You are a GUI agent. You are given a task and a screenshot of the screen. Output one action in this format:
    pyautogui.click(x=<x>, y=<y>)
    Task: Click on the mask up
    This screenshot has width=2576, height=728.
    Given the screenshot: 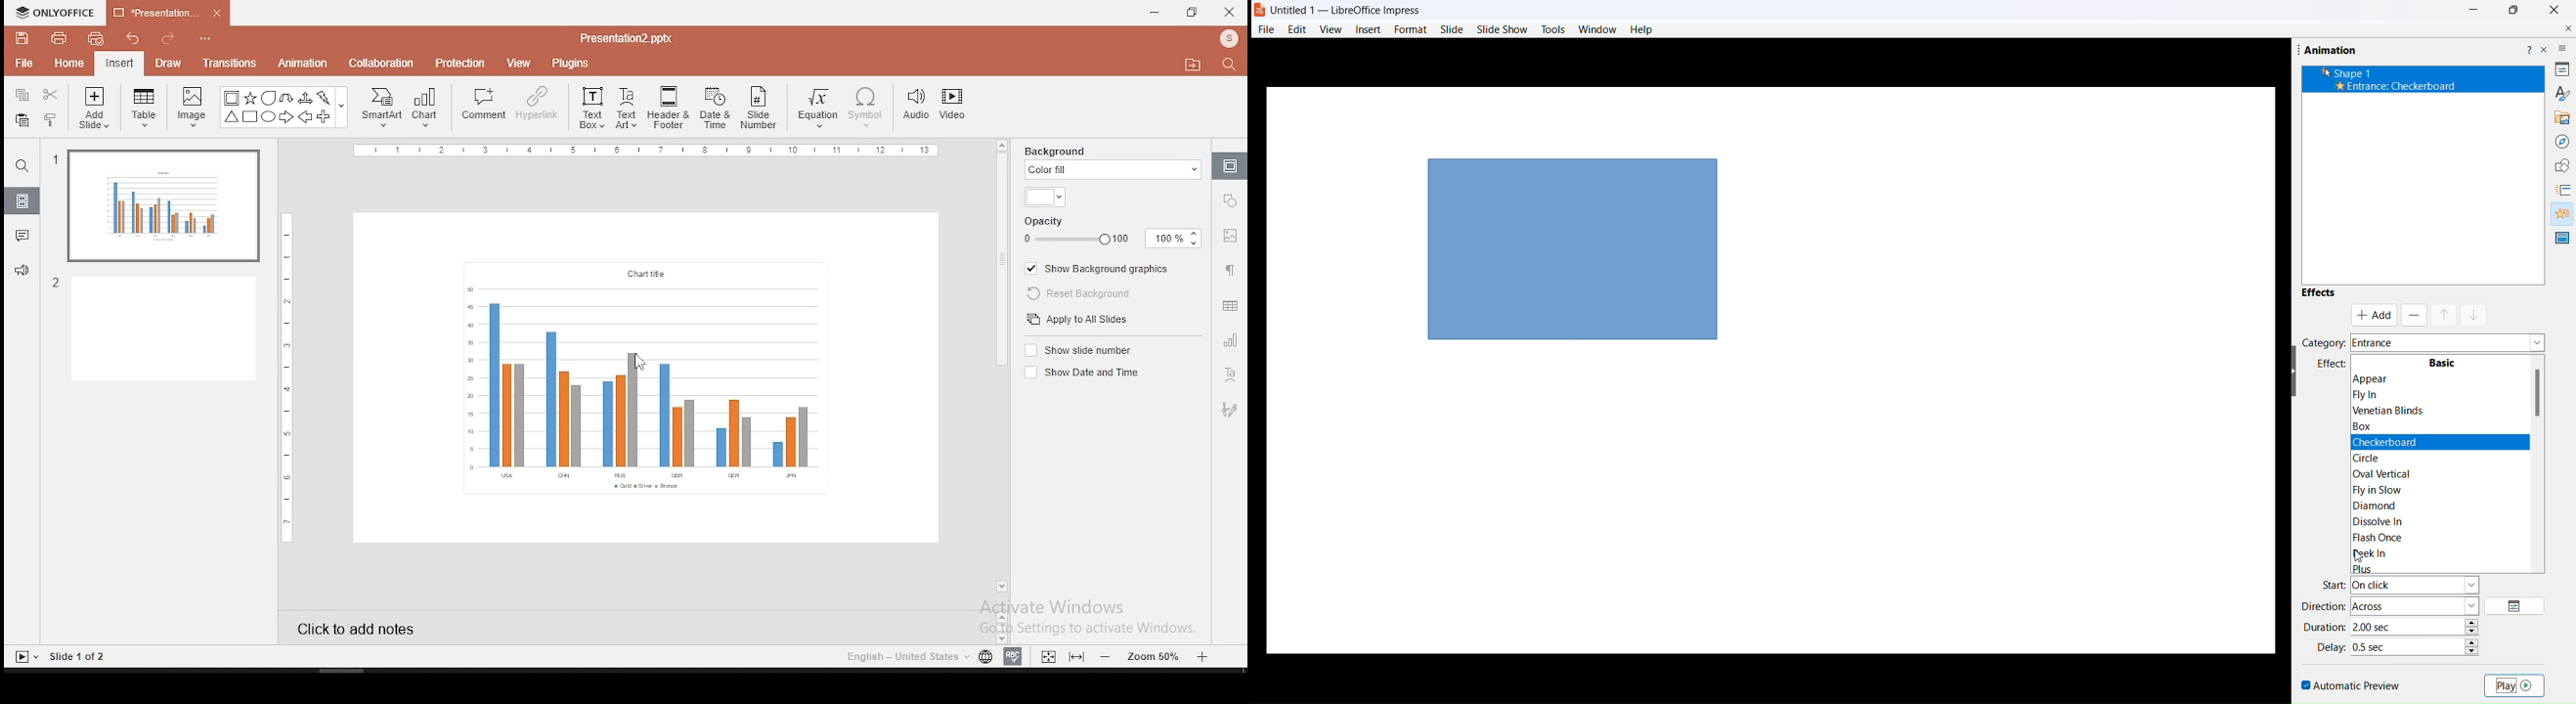 What is the action you would take?
    pyautogui.click(x=2447, y=314)
    